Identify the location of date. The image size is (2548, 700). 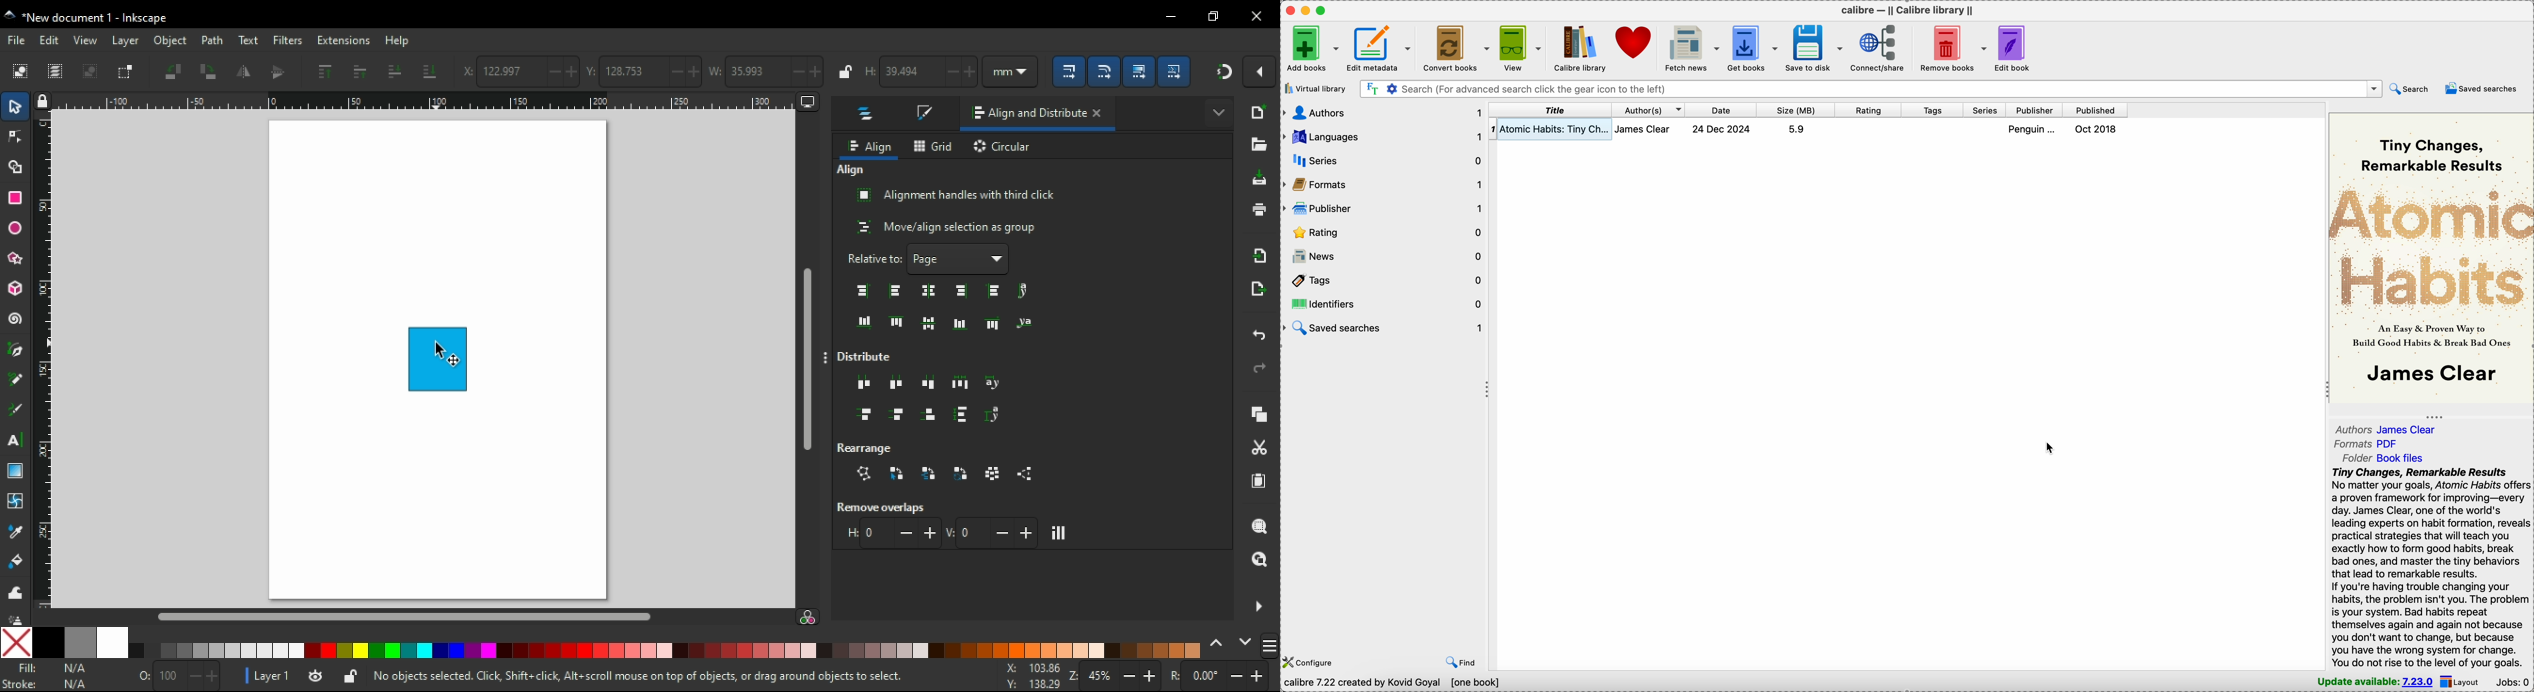
(1722, 110).